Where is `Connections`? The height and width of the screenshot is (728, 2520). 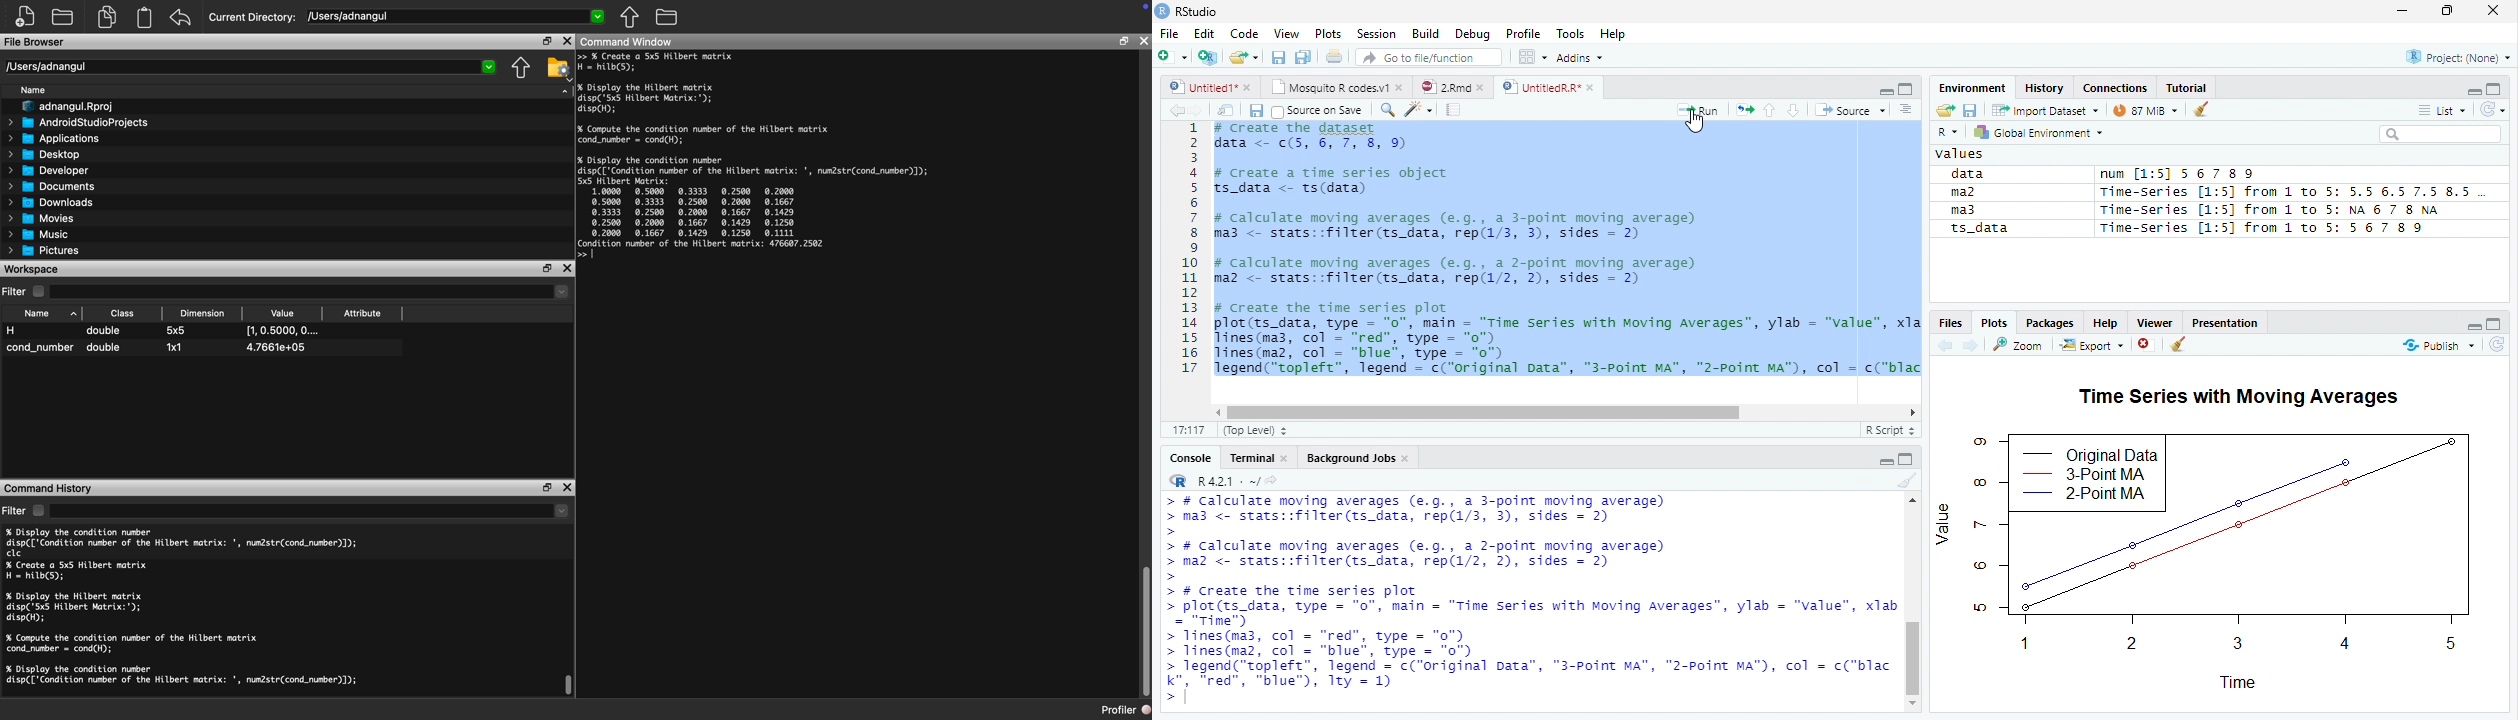 Connections is located at coordinates (2114, 88).